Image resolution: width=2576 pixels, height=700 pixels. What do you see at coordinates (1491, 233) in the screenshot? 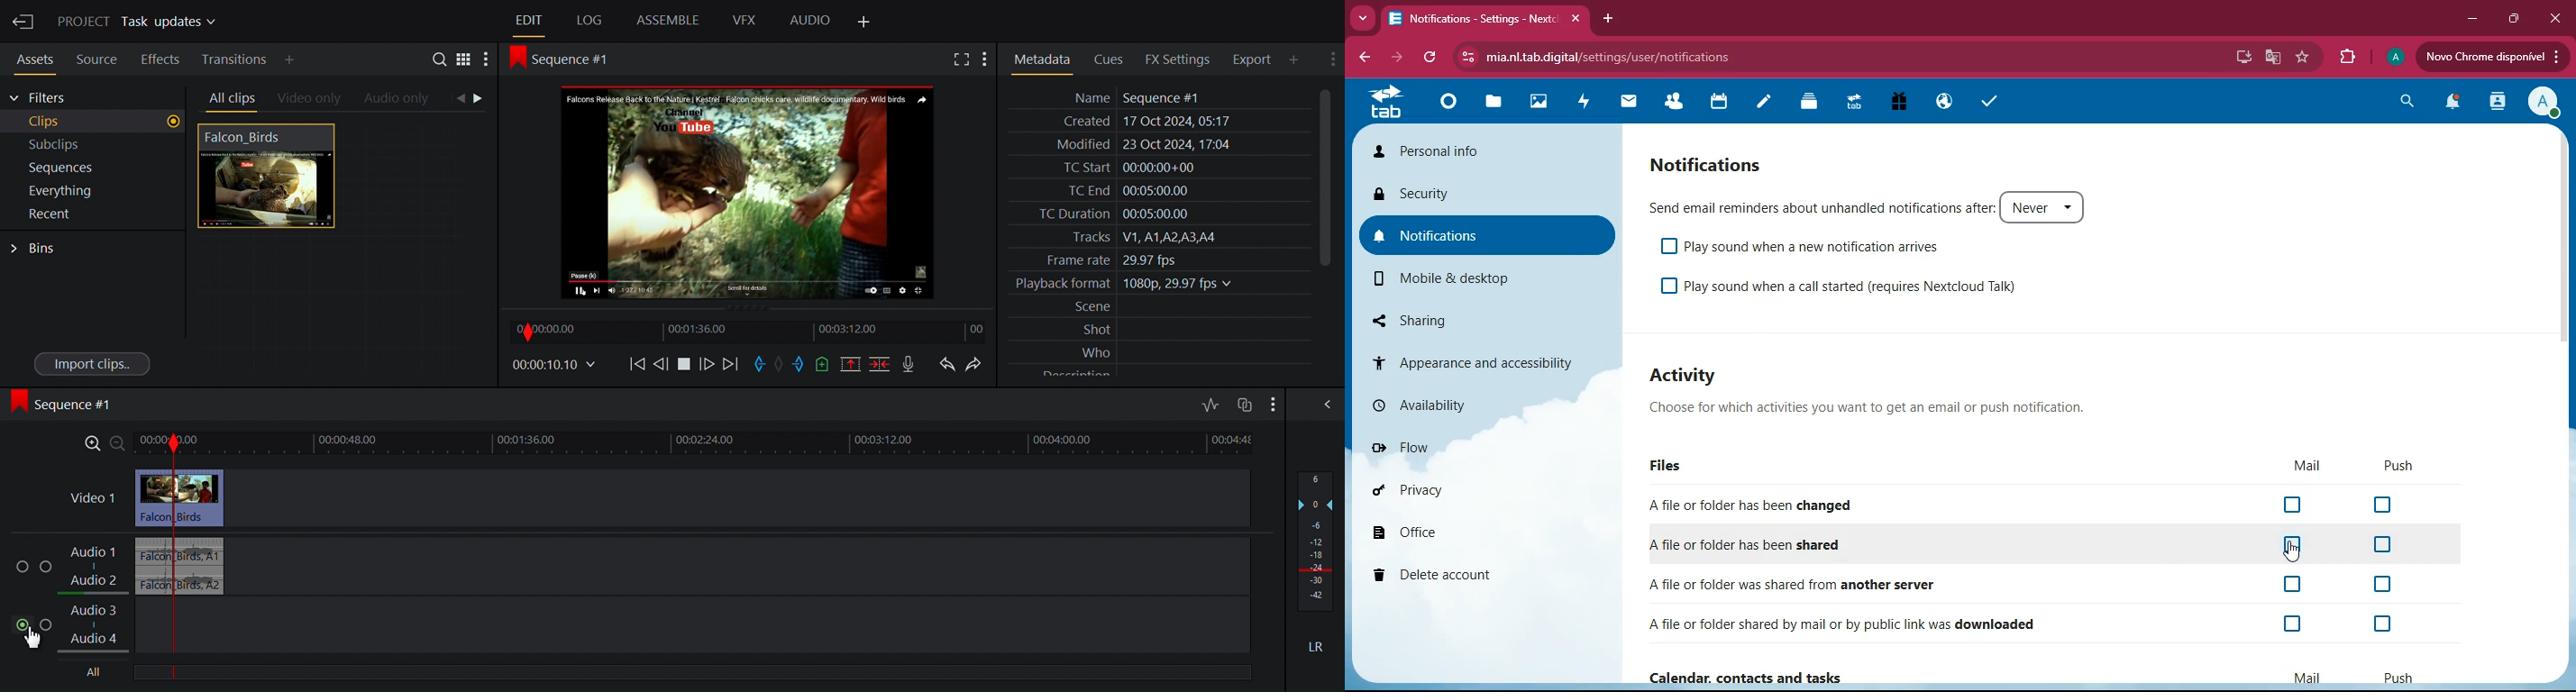
I see `notifications` at bounding box center [1491, 233].